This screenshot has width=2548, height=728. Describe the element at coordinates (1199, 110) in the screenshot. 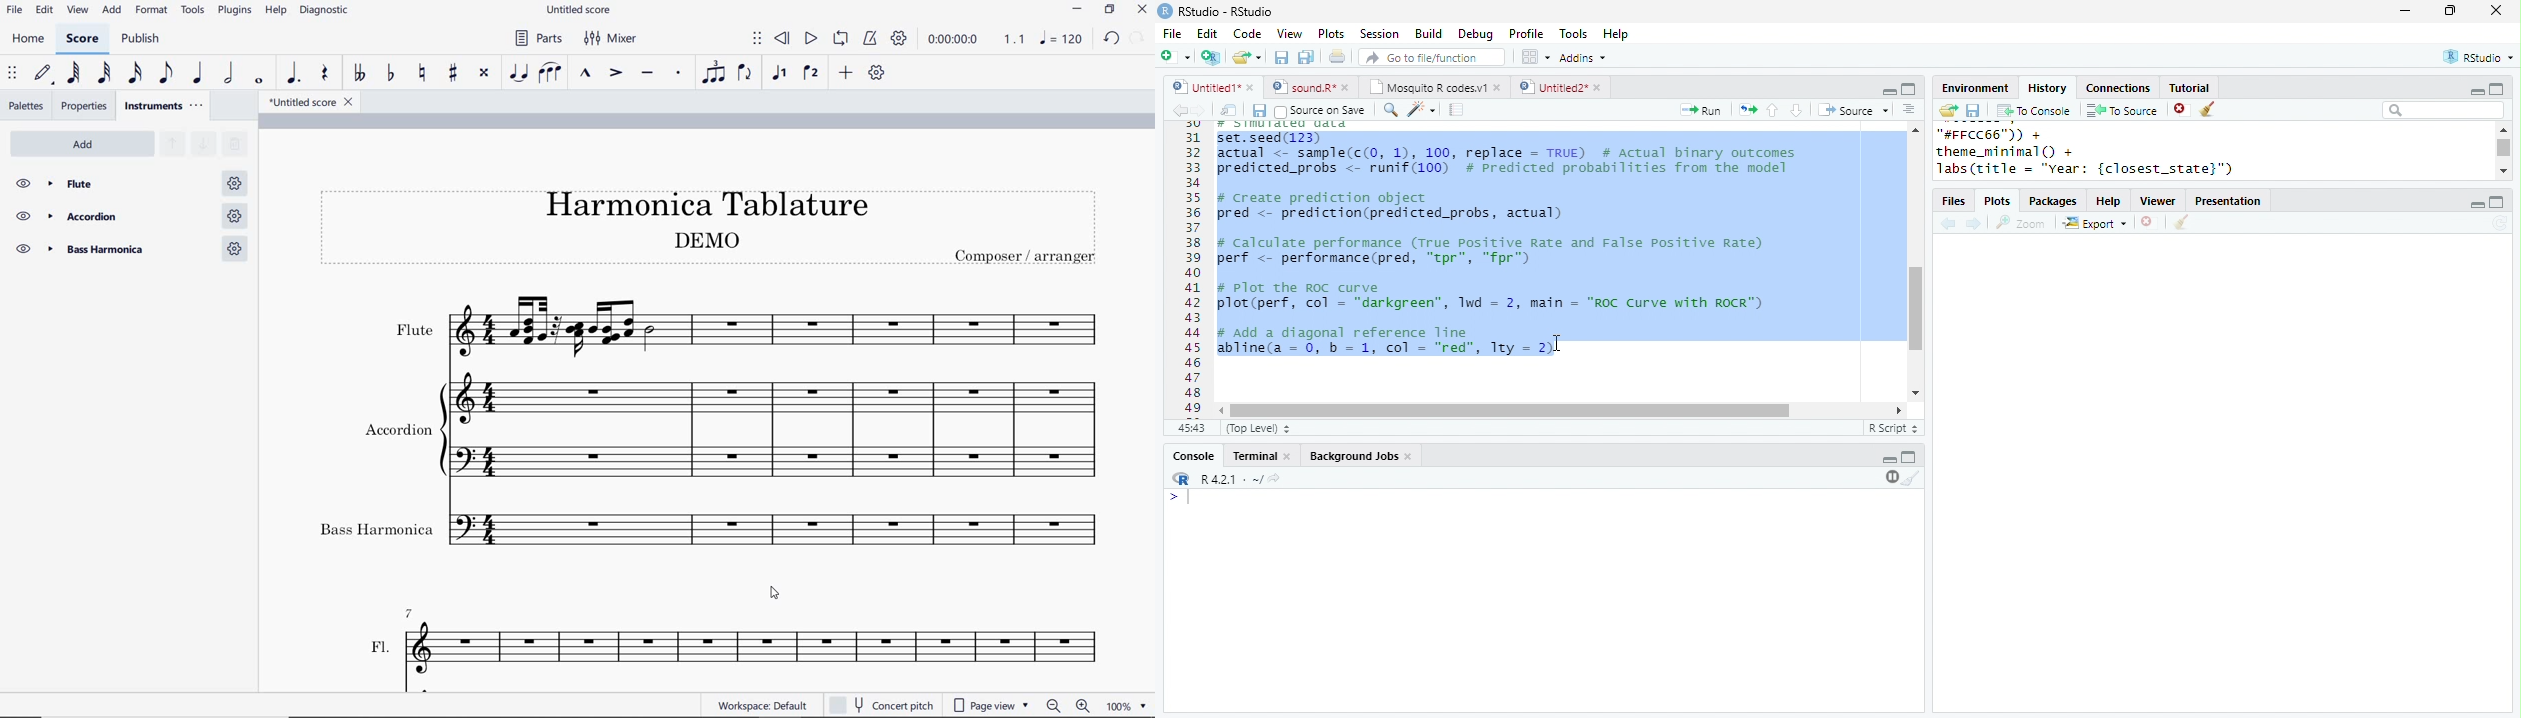

I see `forward` at that location.